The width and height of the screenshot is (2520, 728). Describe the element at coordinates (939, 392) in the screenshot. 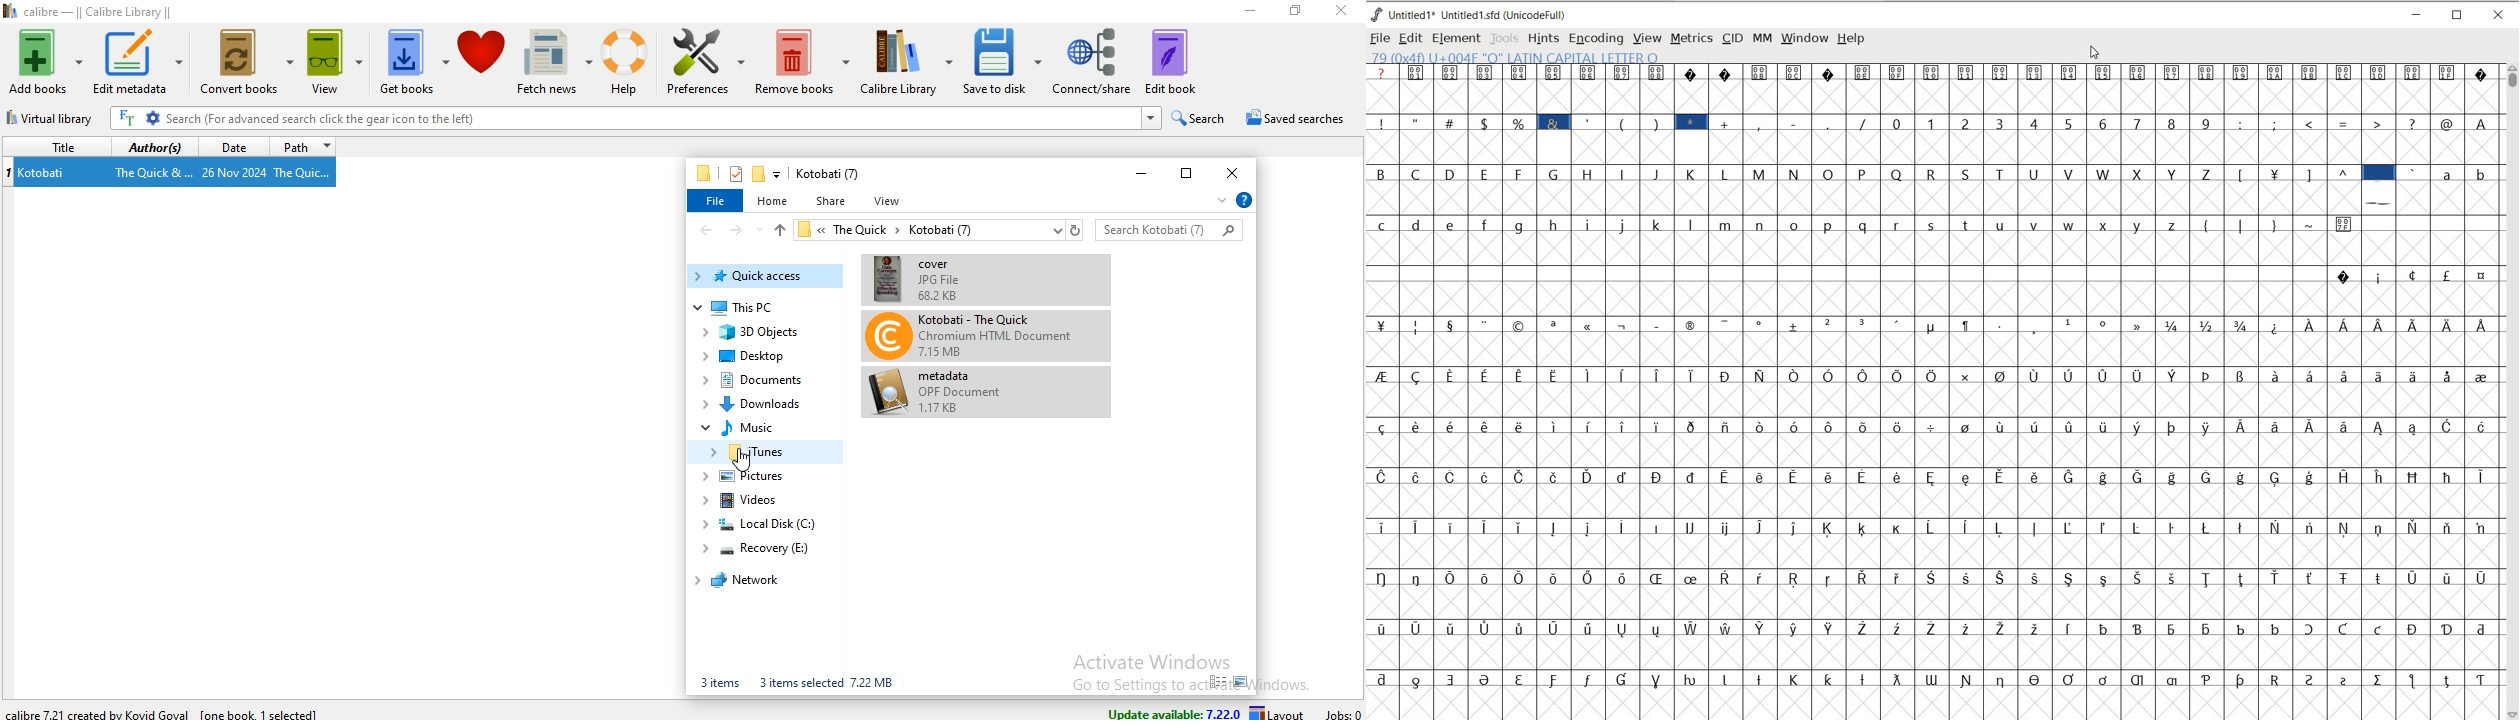

I see `metadata (book files)` at that location.